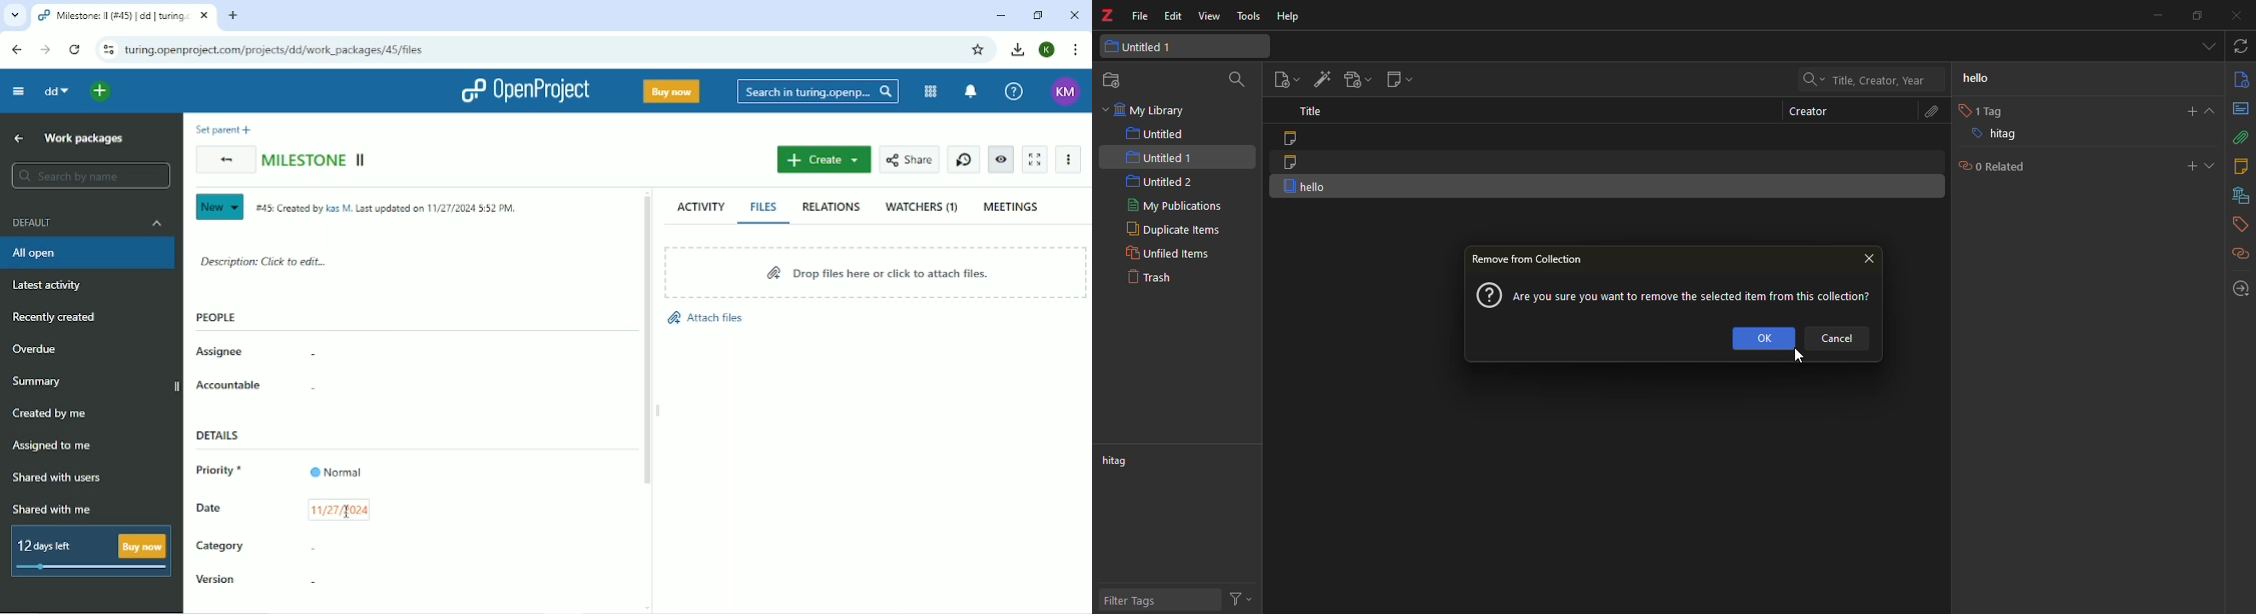 The image size is (2268, 616). I want to click on note, so click(1289, 139).